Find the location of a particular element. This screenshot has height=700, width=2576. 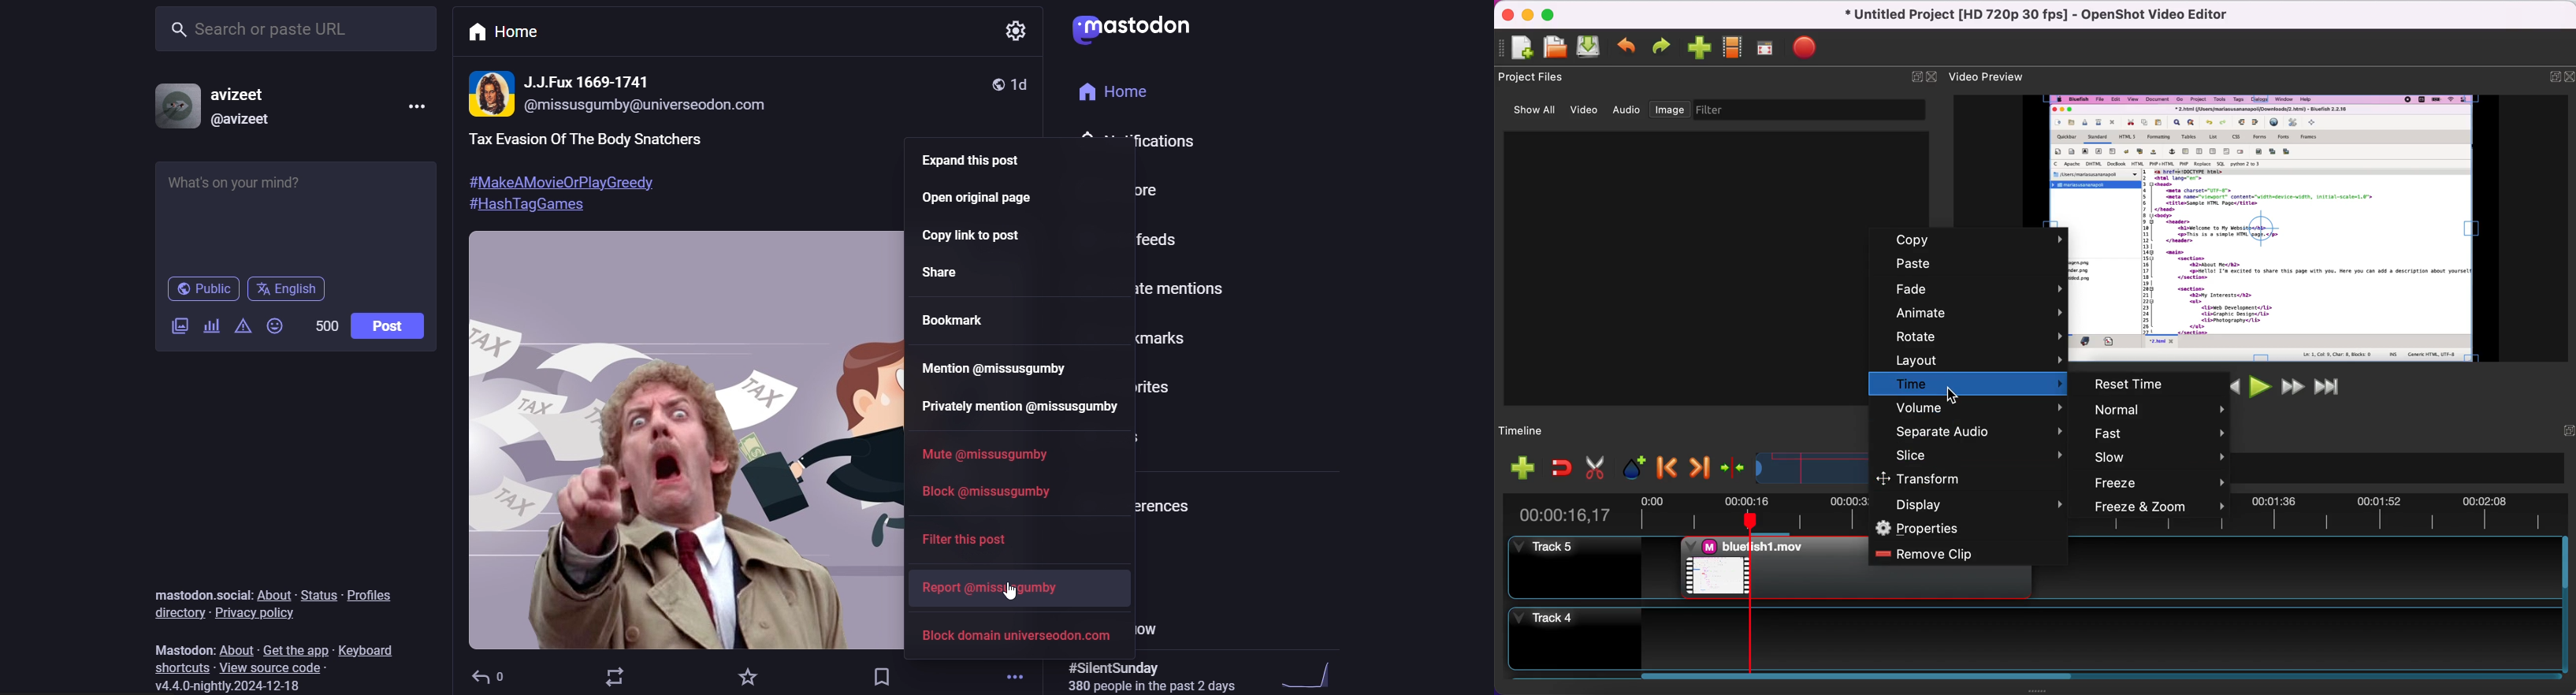

mastodon social is located at coordinates (196, 593).